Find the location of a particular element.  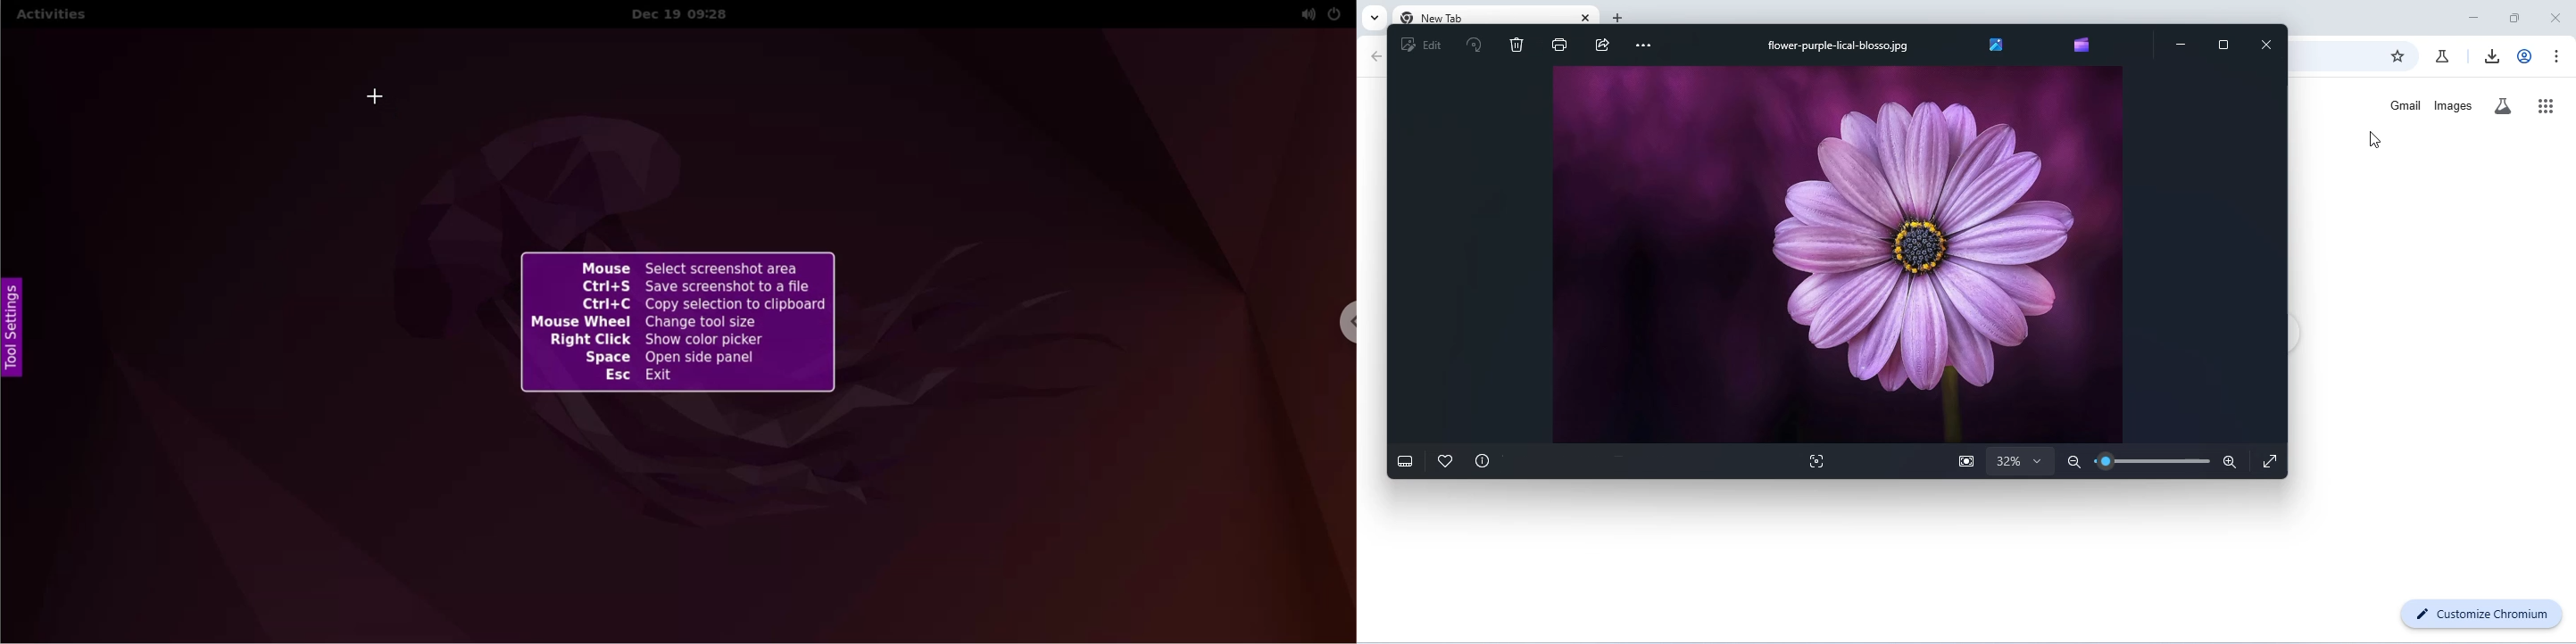

print is located at coordinates (1558, 45).